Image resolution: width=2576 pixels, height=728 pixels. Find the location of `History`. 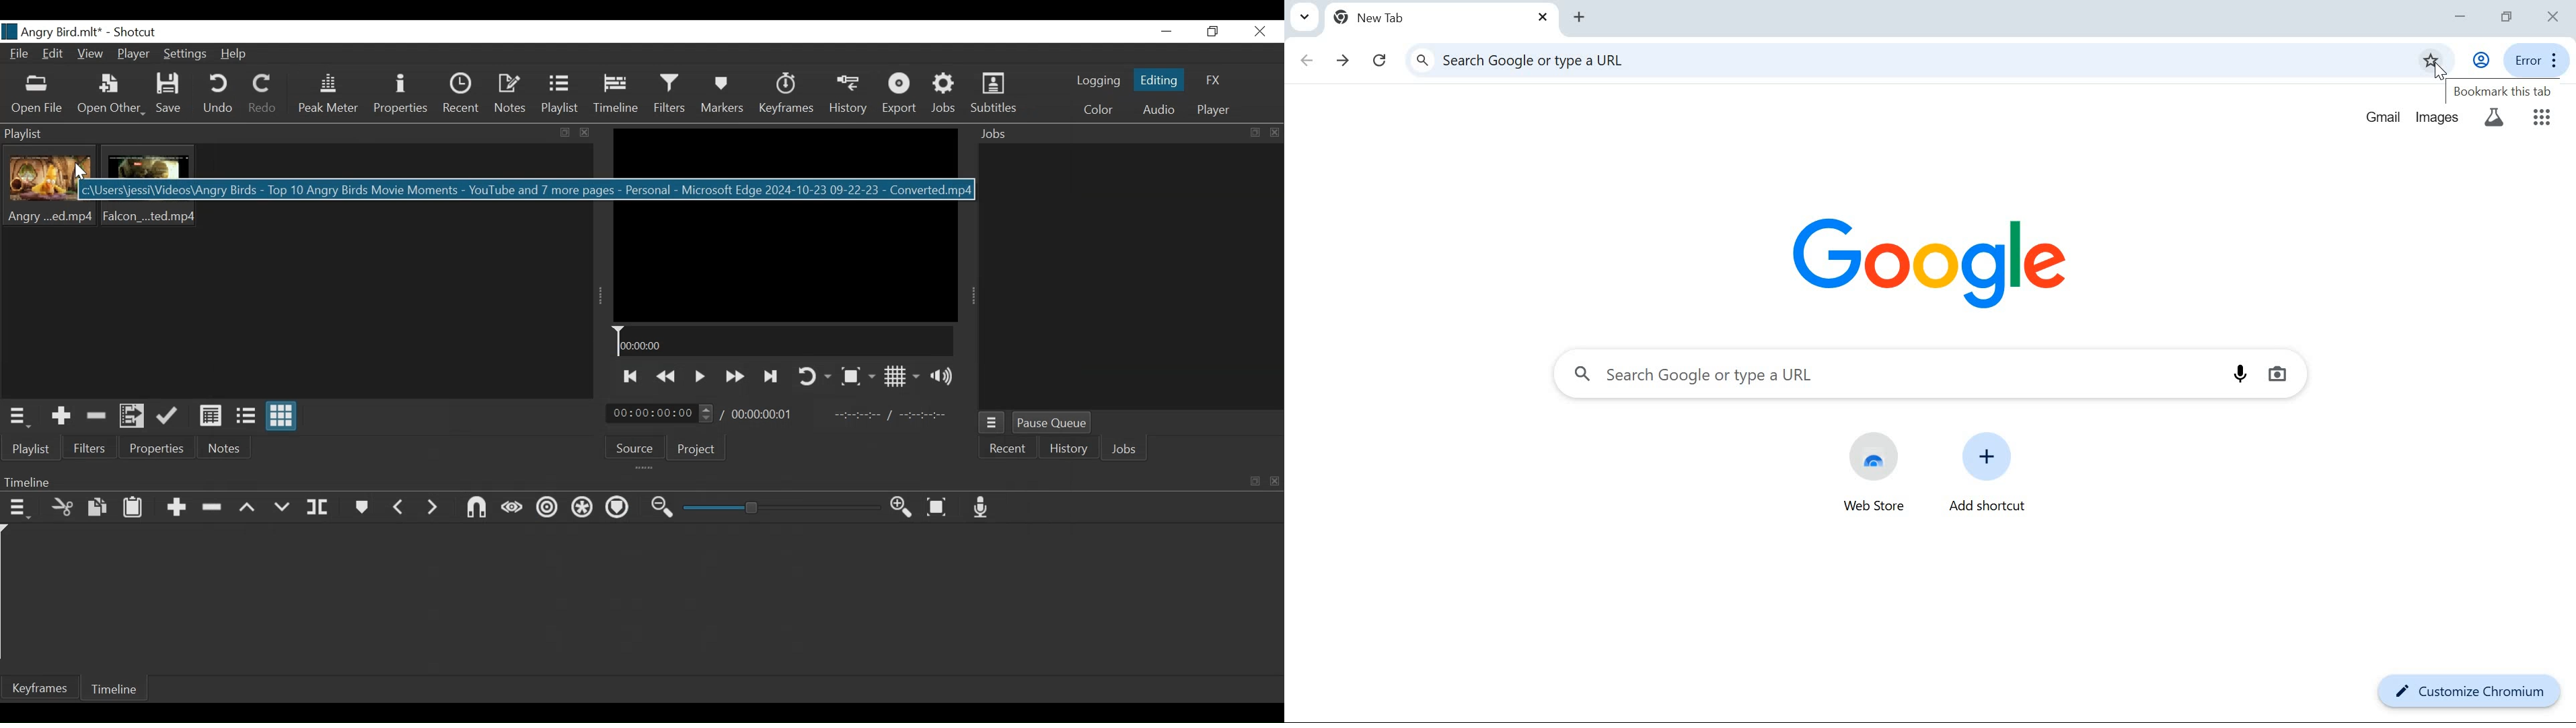

History is located at coordinates (848, 96).